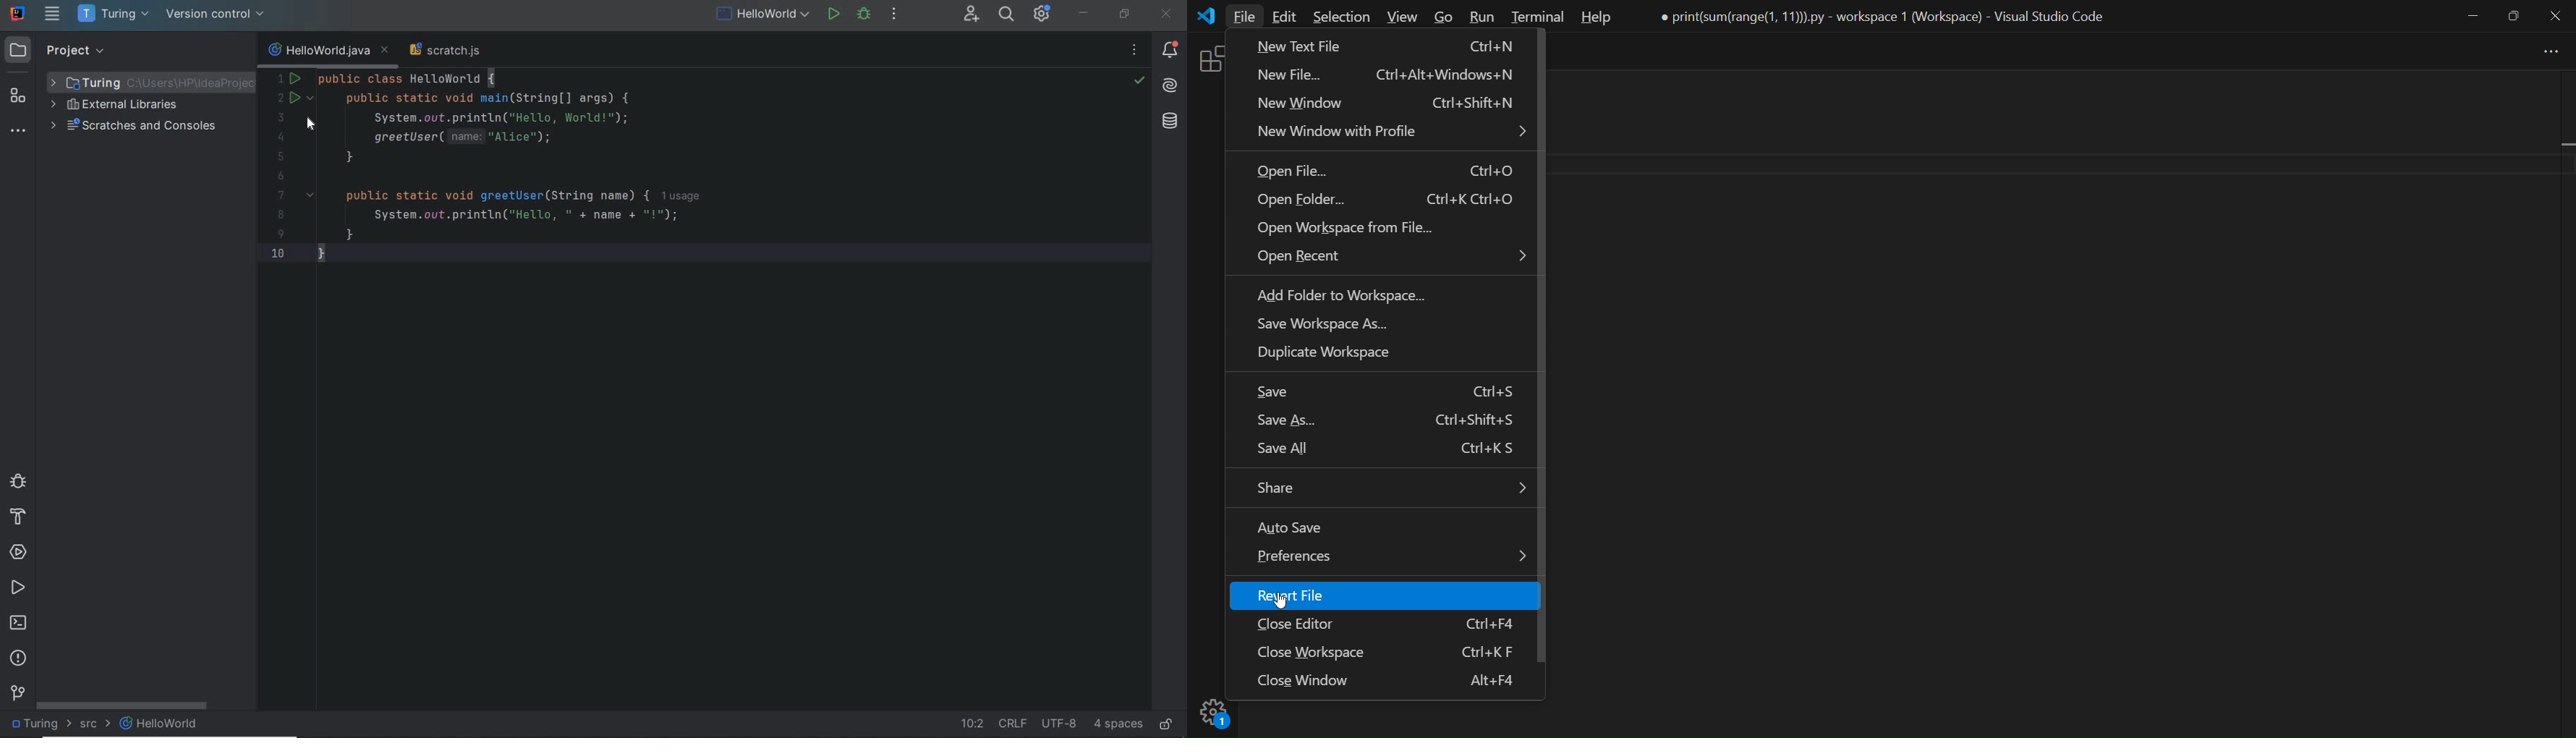 Image resolution: width=2576 pixels, height=756 pixels. Describe the element at coordinates (1393, 422) in the screenshot. I see `save as` at that location.